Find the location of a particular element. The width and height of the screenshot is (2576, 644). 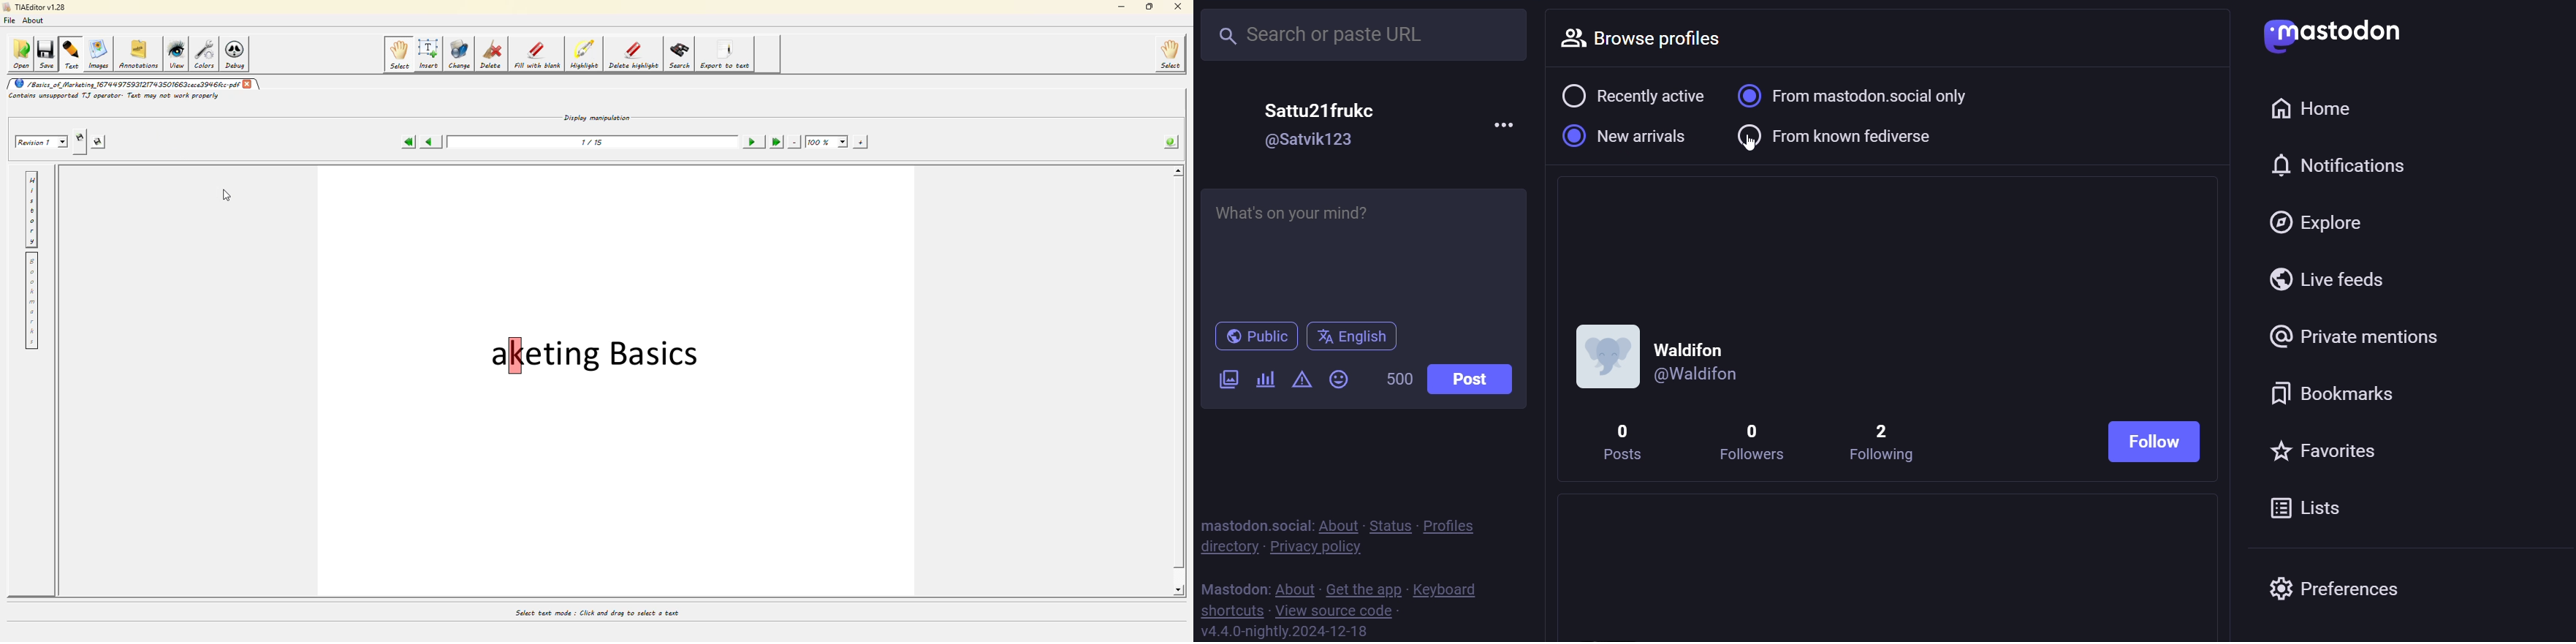

private policy is located at coordinates (1311, 551).